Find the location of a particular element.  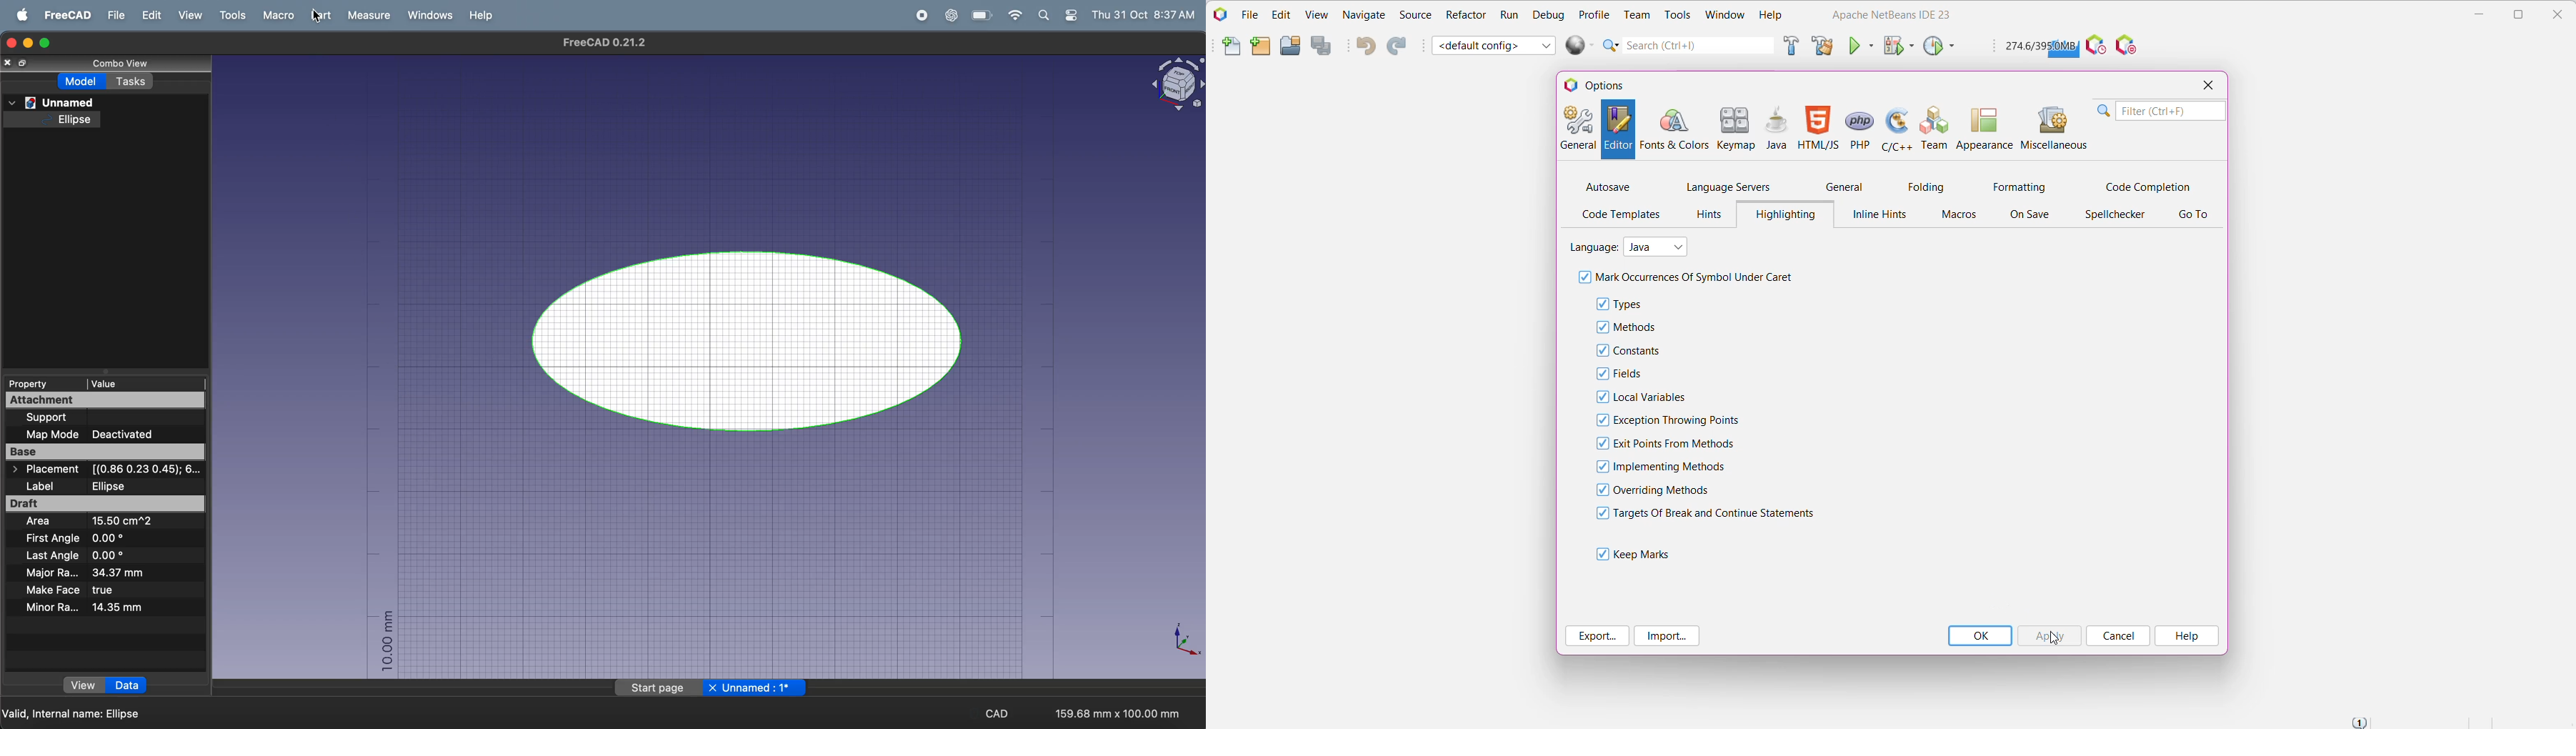

Autosave is located at coordinates (1609, 187).